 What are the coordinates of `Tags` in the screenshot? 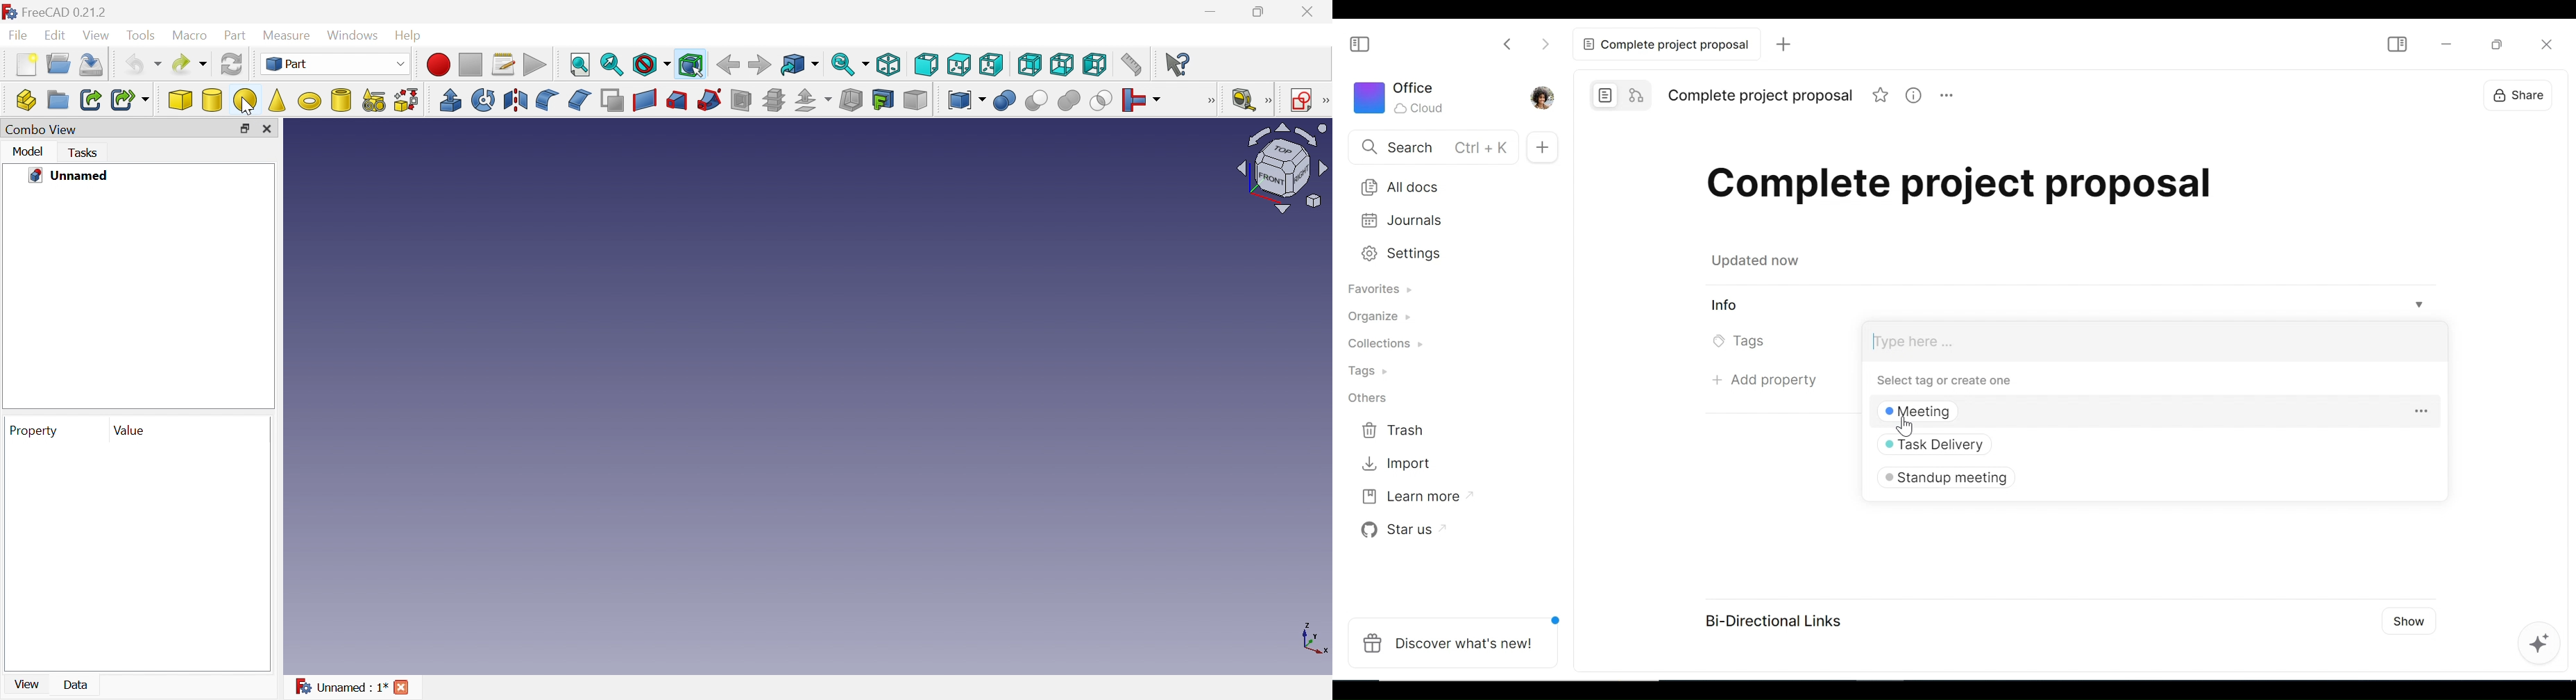 It's located at (1744, 340).